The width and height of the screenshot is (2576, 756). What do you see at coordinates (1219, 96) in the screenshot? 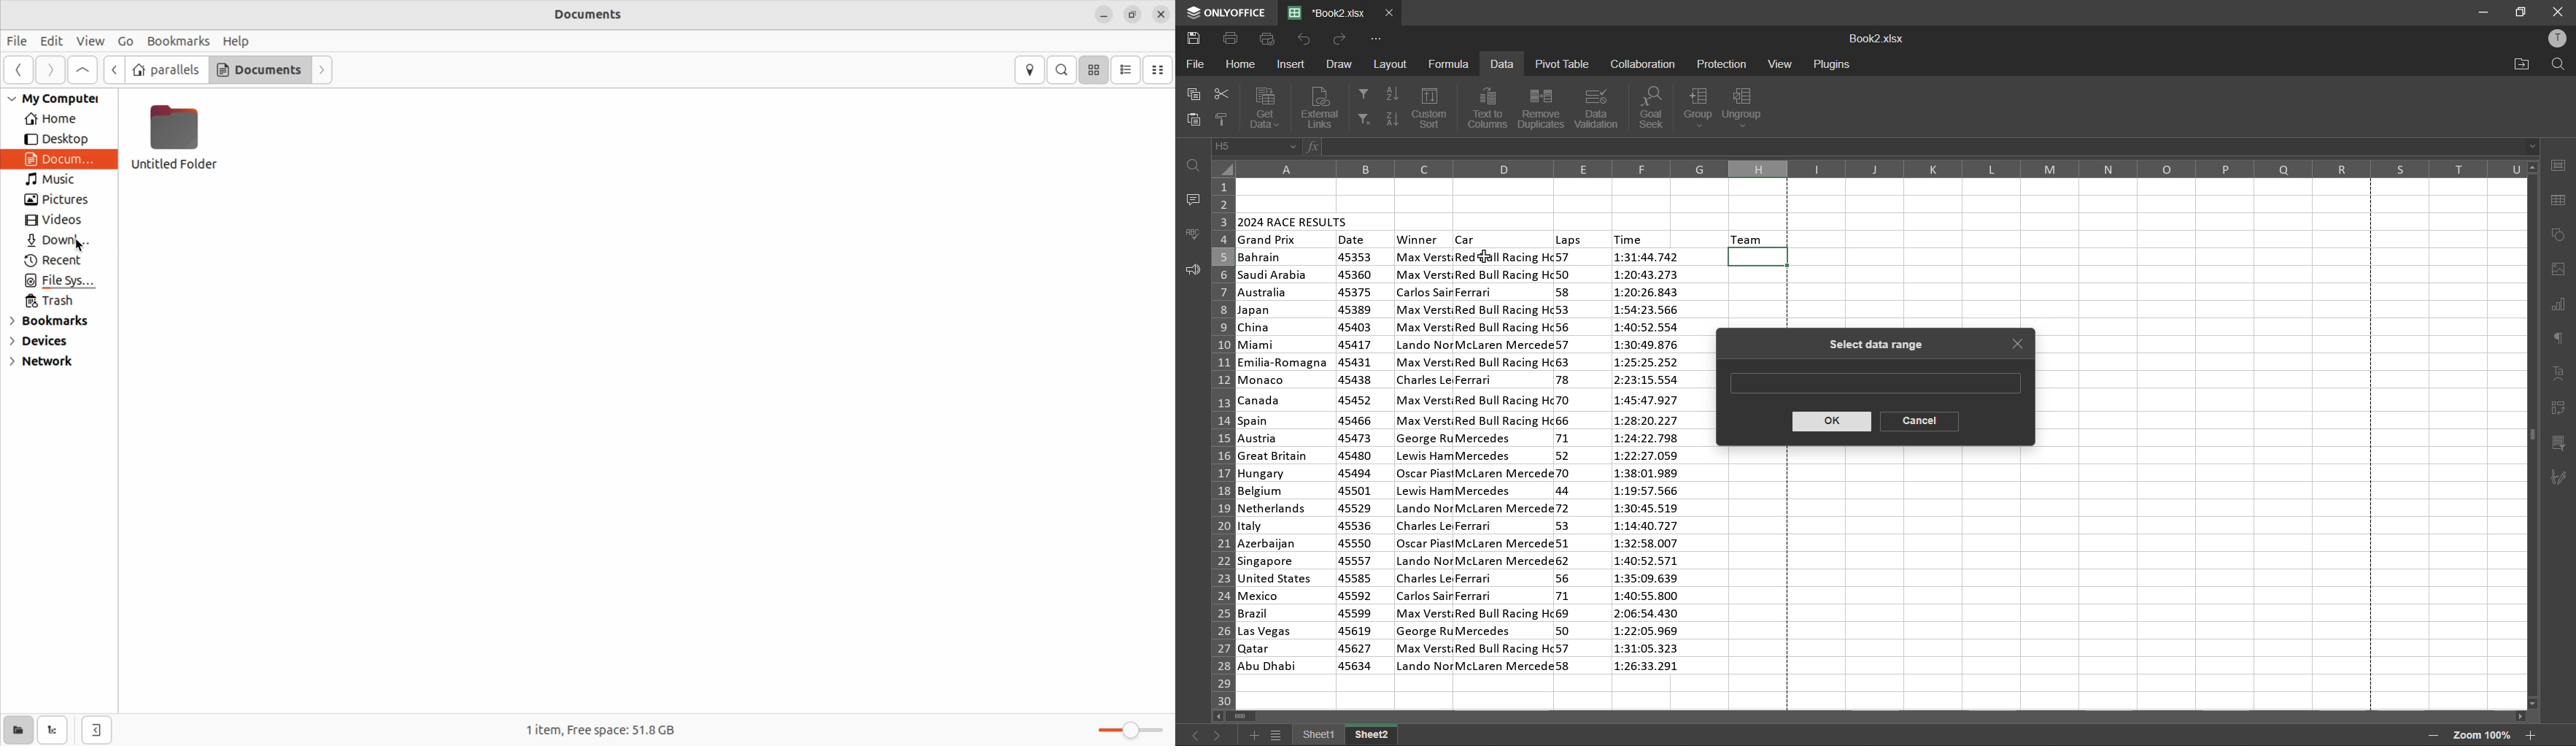
I see `cut` at bounding box center [1219, 96].